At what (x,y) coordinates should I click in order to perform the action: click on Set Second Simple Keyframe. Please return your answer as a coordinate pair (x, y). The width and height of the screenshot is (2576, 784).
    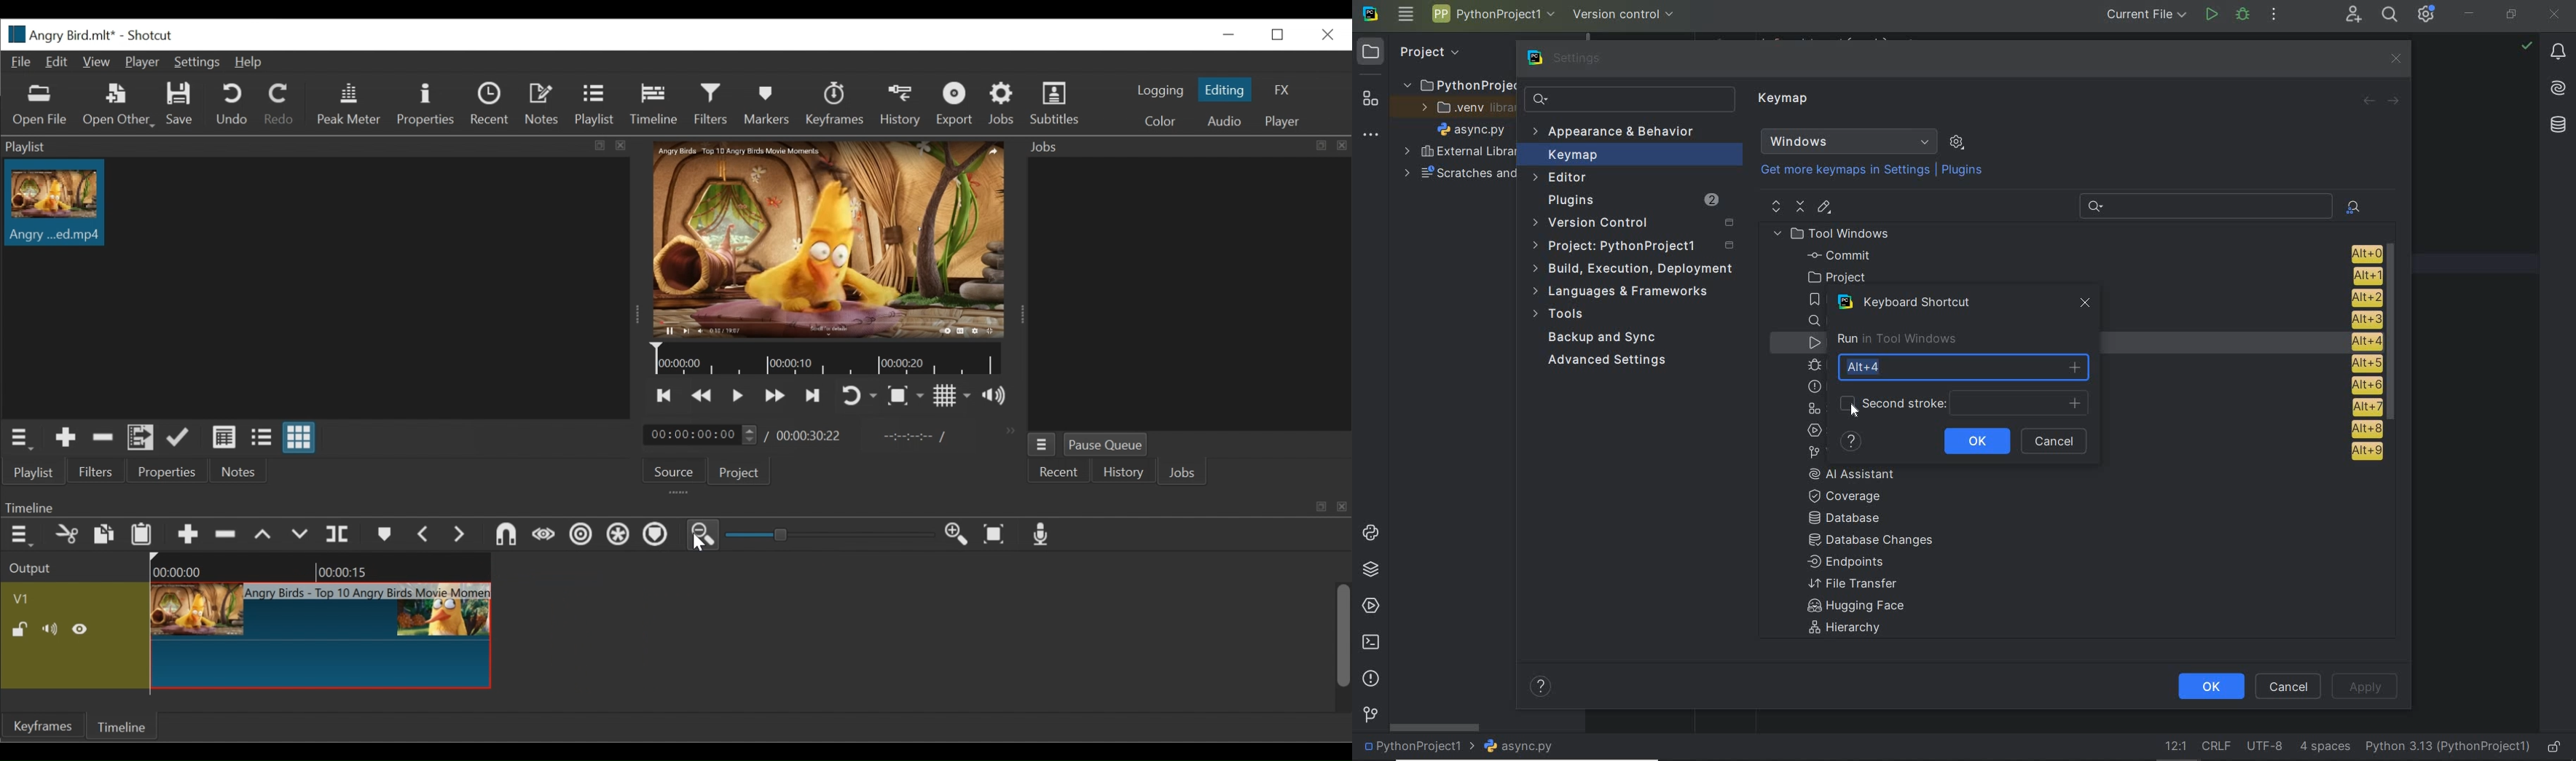
    Looking at the image, I should click on (575, 537).